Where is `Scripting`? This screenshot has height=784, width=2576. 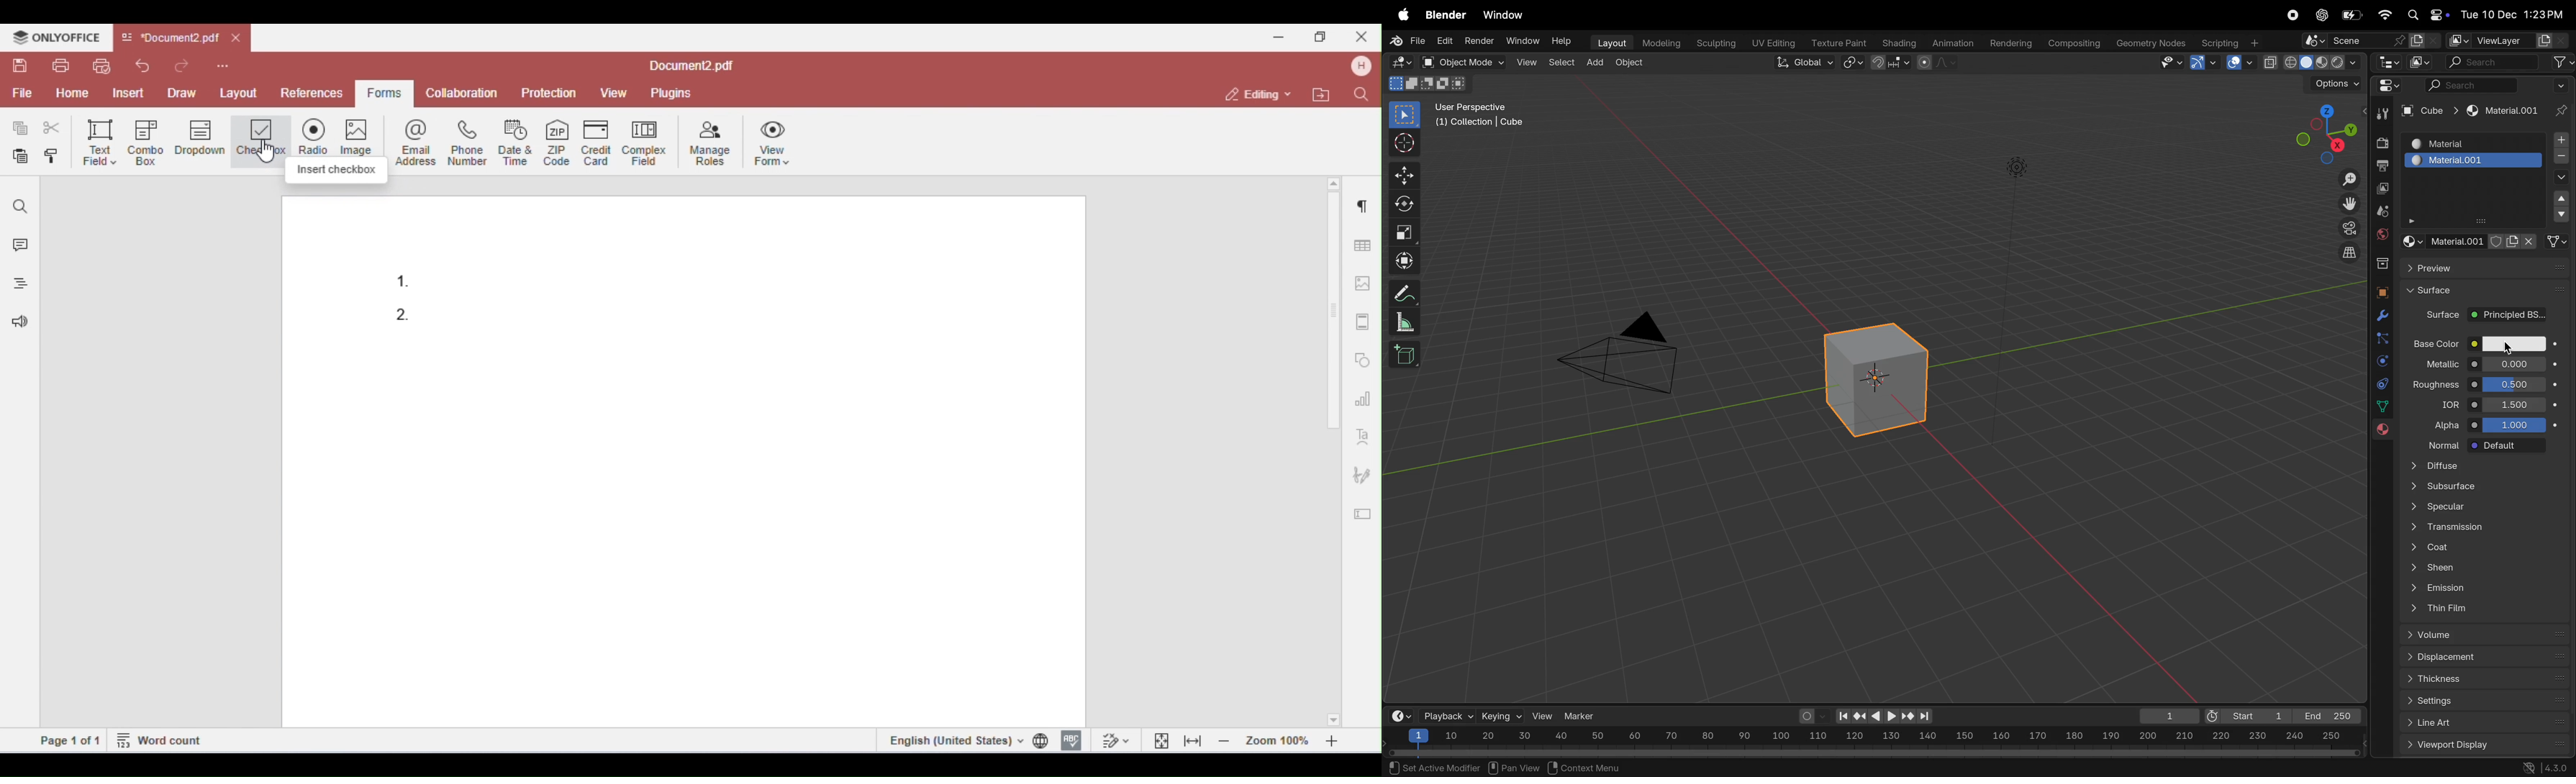 Scripting is located at coordinates (2229, 39).